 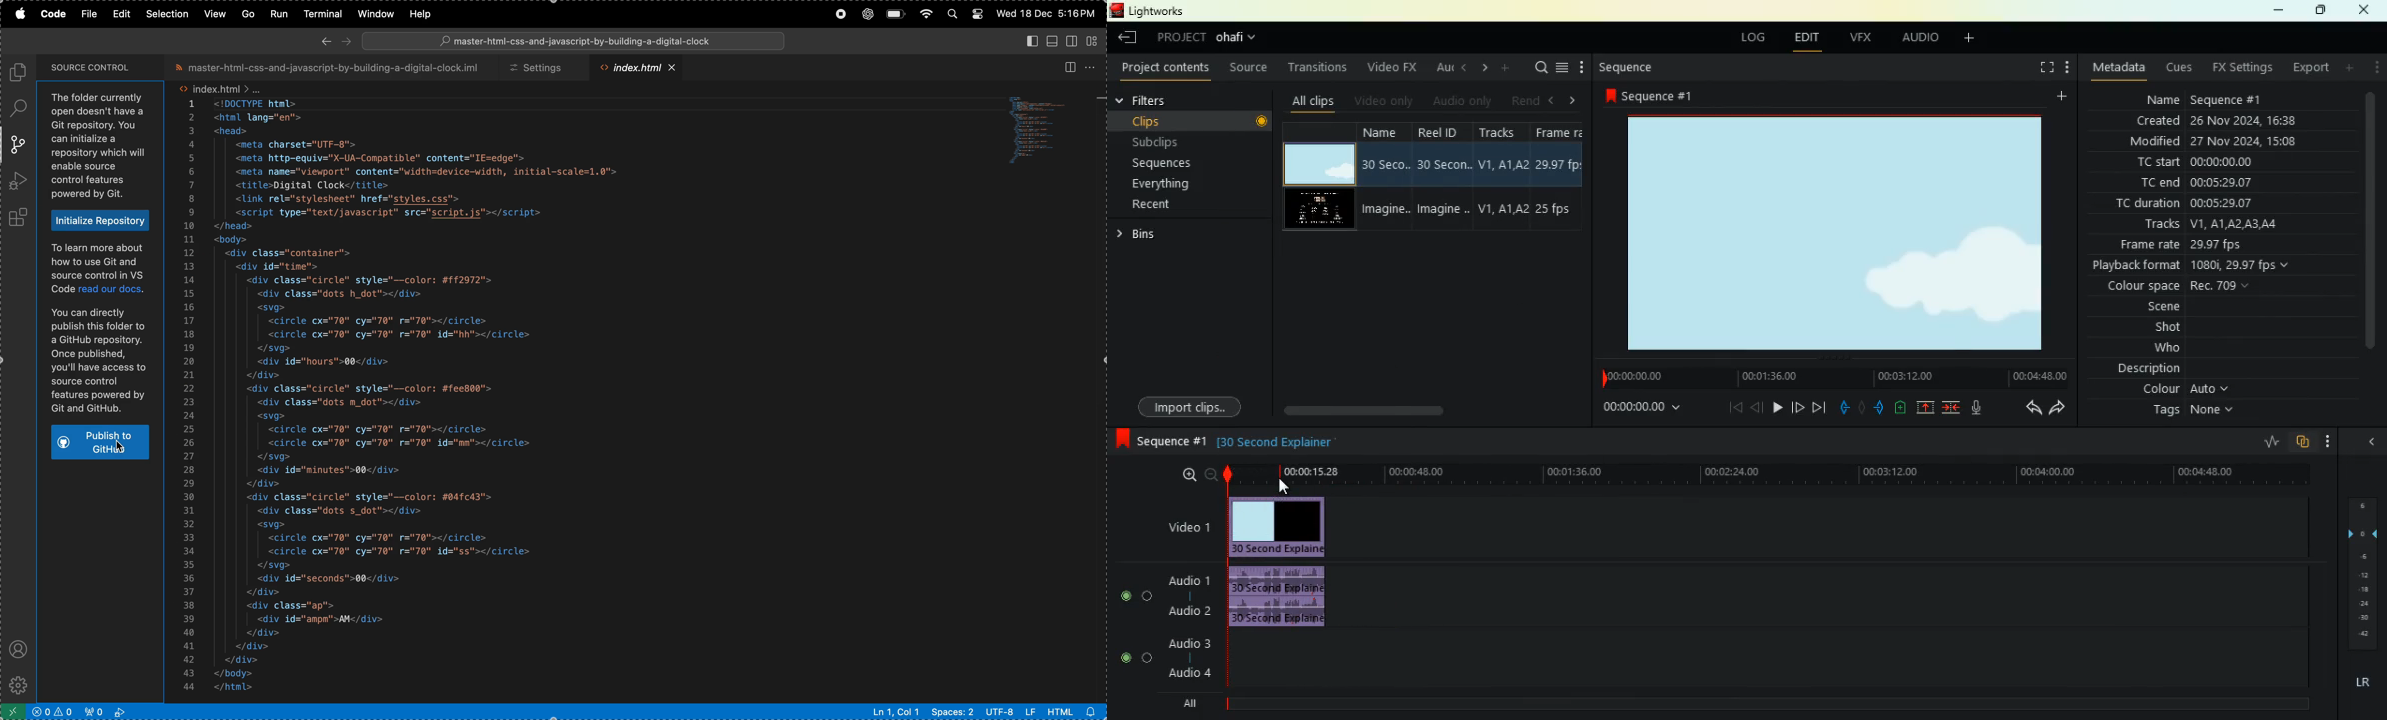 What do you see at coordinates (2158, 140) in the screenshot?
I see `modified` at bounding box center [2158, 140].